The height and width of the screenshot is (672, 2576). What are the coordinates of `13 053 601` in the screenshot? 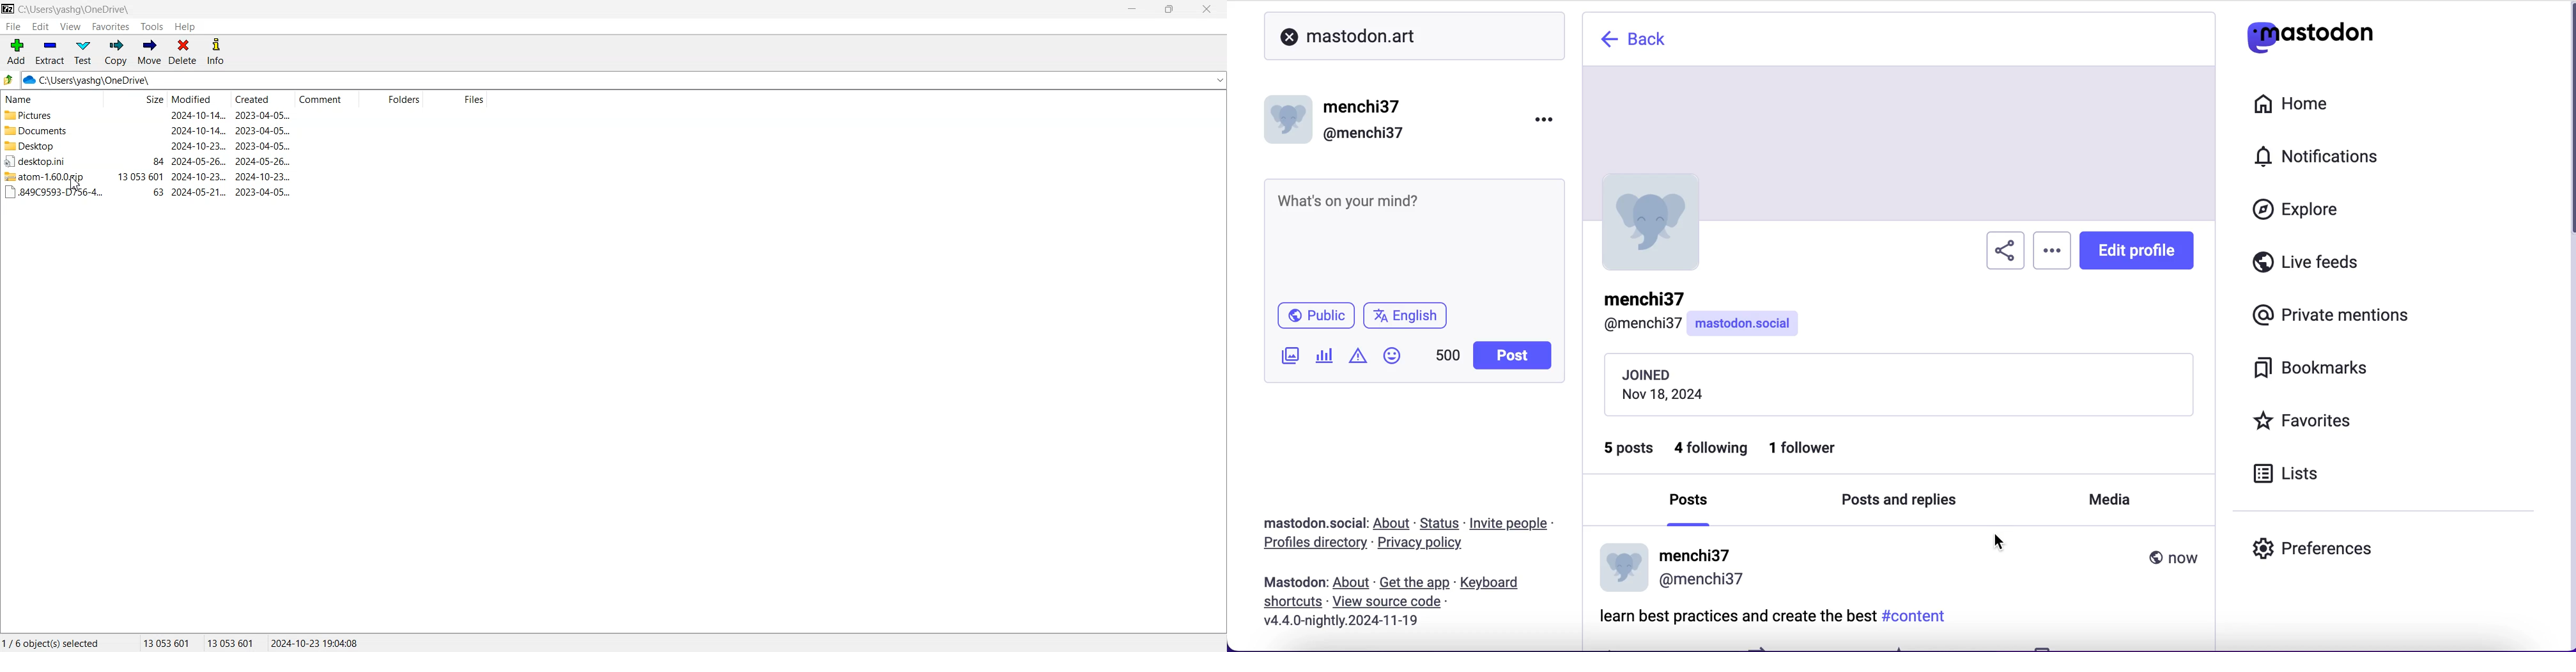 It's located at (167, 642).